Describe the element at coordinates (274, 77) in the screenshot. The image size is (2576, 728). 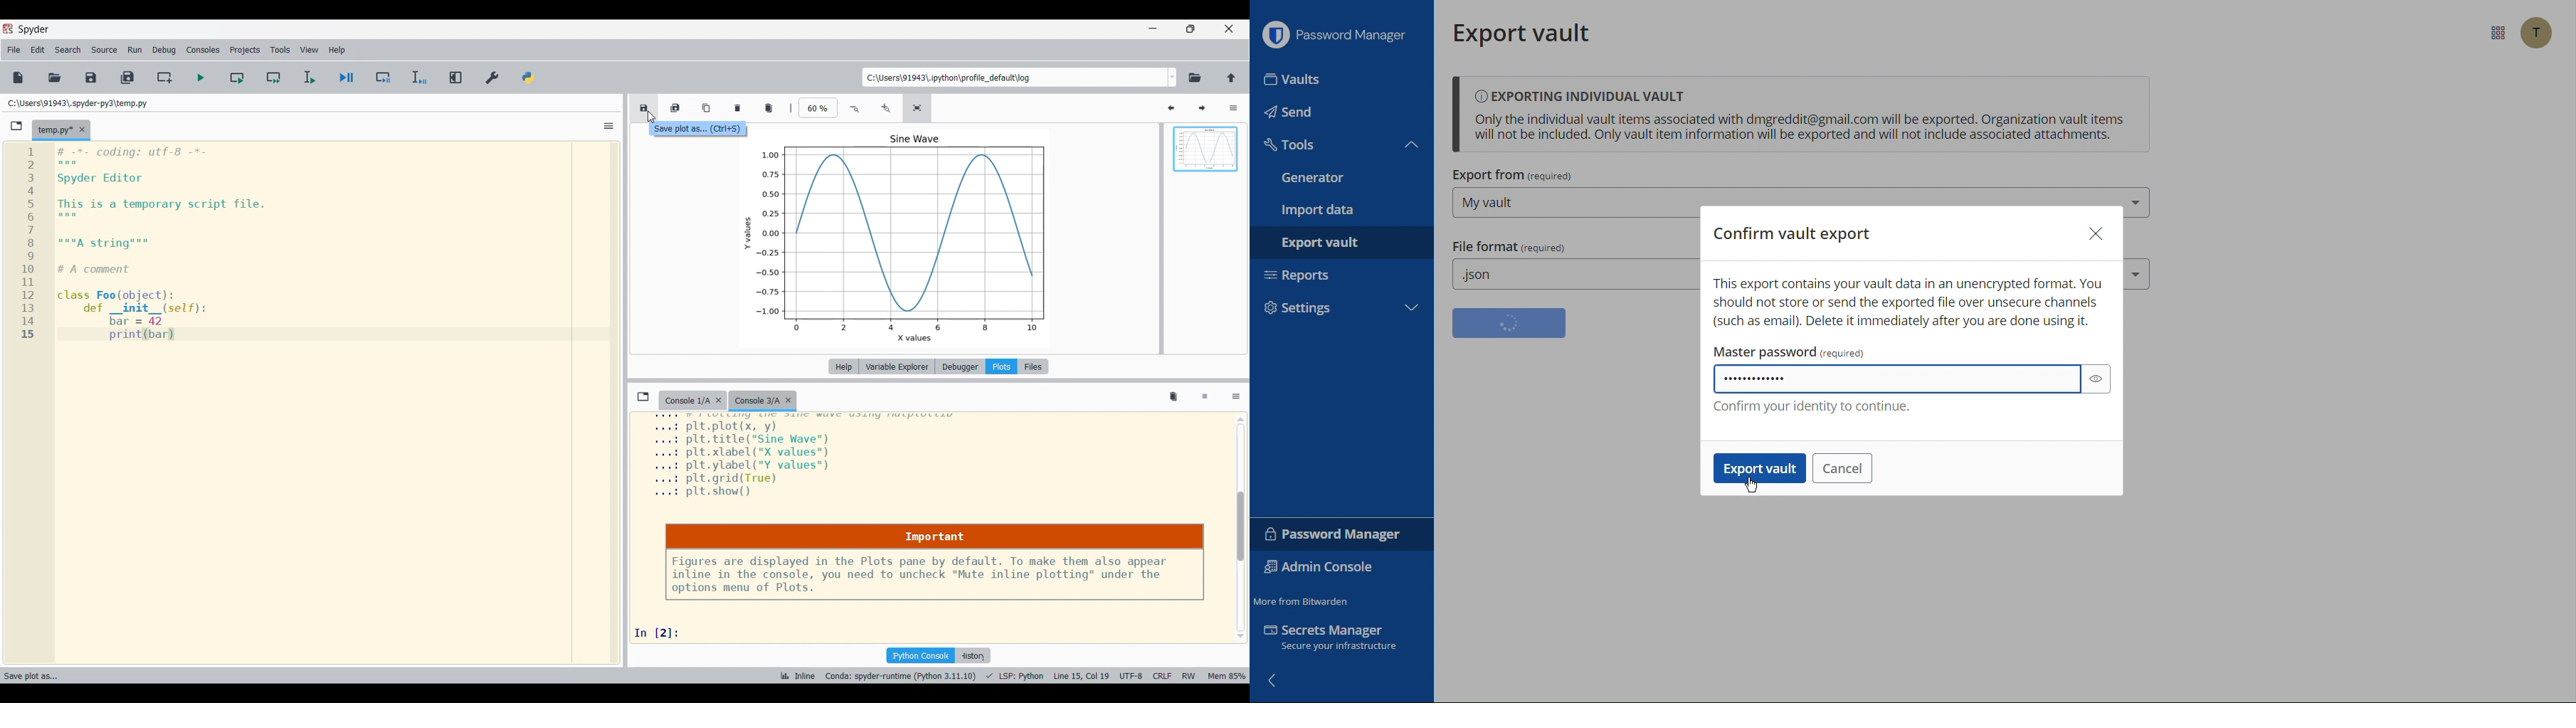
I see `Run current cell and go to next` at that location.